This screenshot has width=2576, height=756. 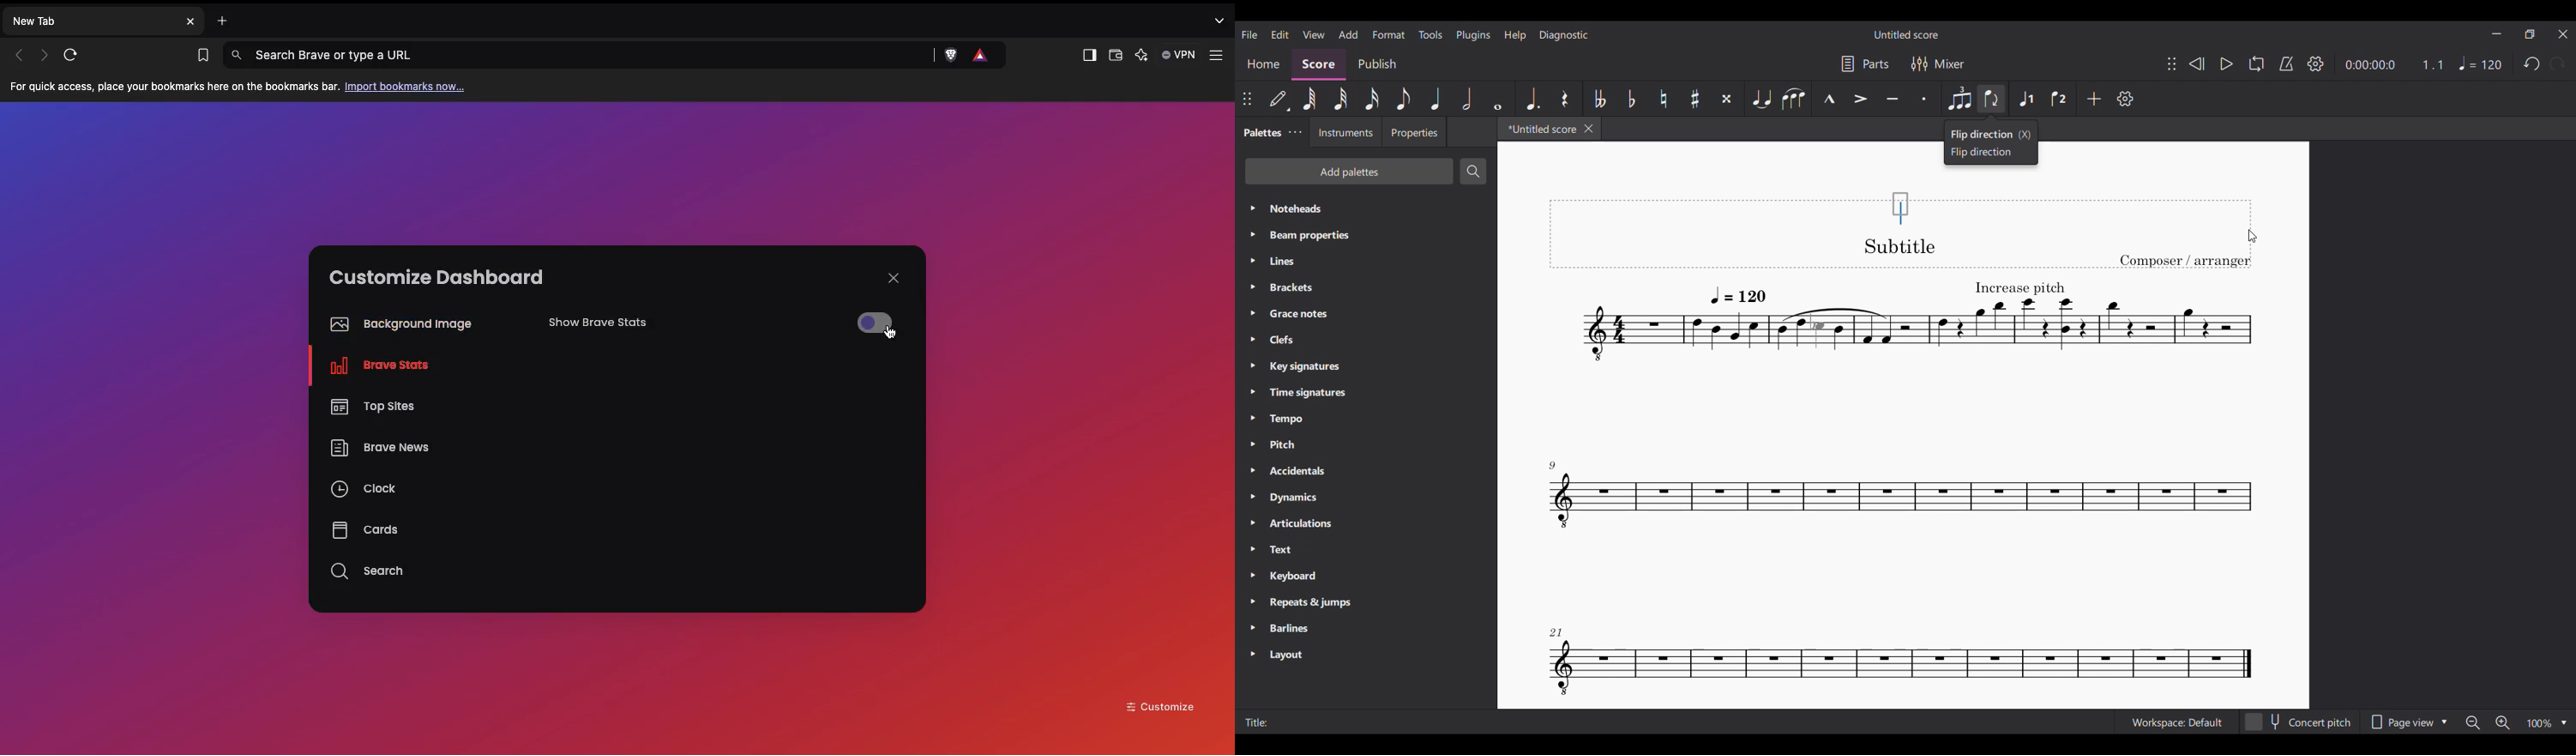 What do you see at coordinates (1320, 64) in the screenshot?
I see `Score, current section highlighted` at bounding box center [1320, 64].